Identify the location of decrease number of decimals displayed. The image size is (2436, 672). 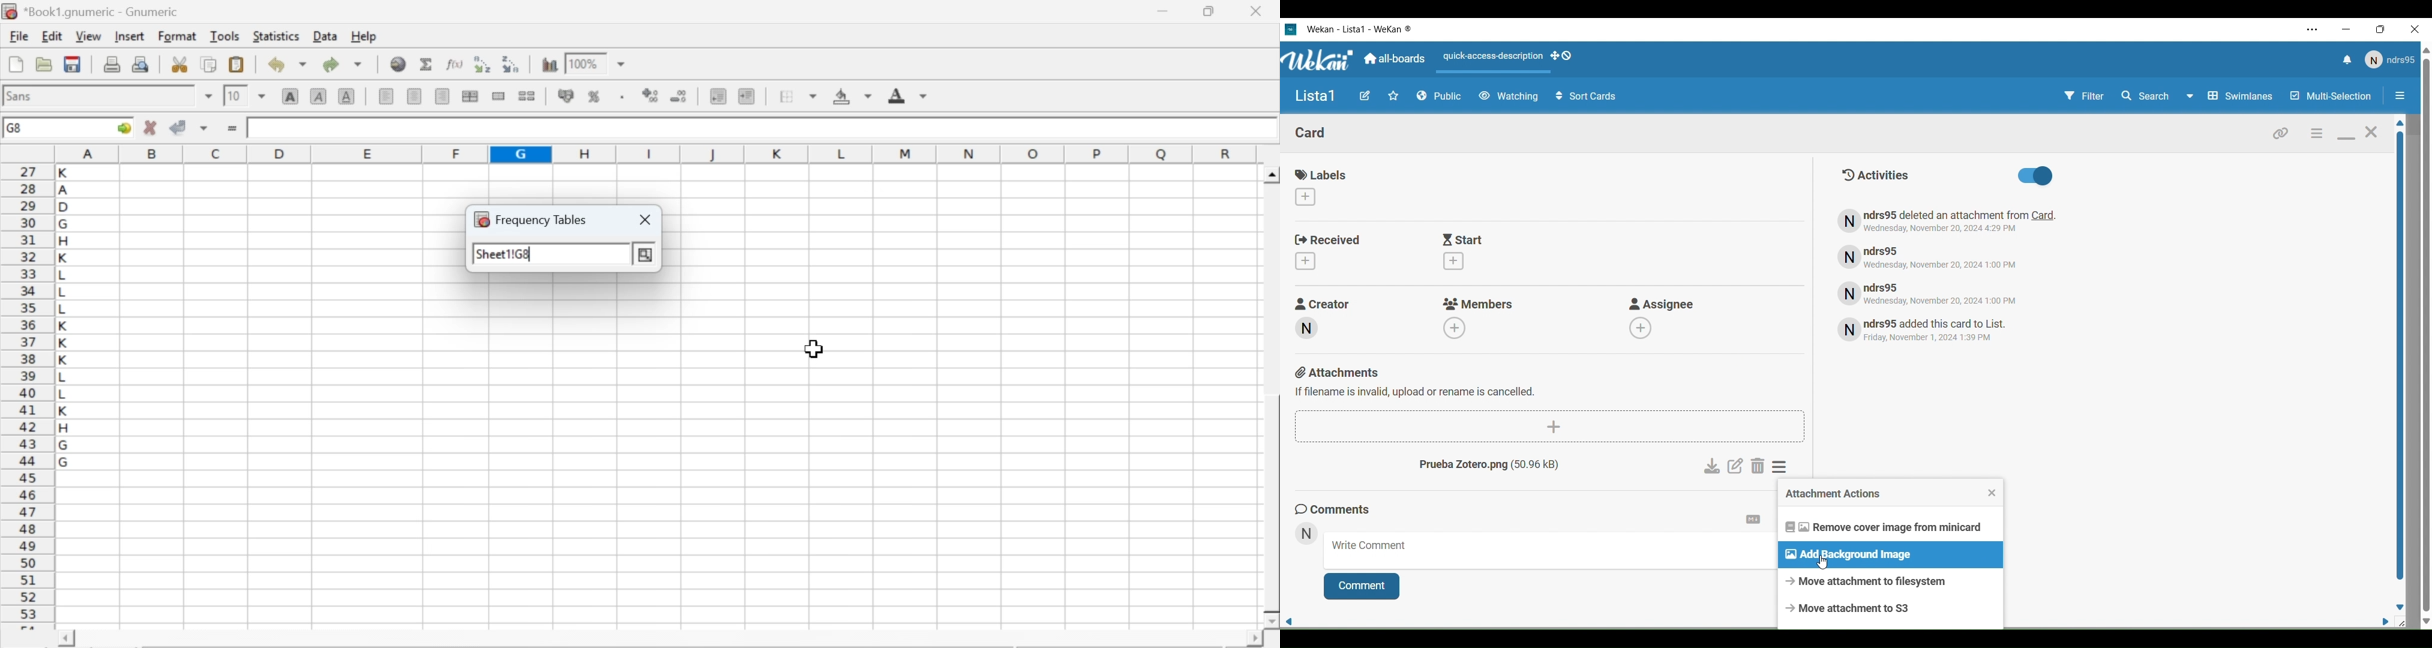
(678, 97).